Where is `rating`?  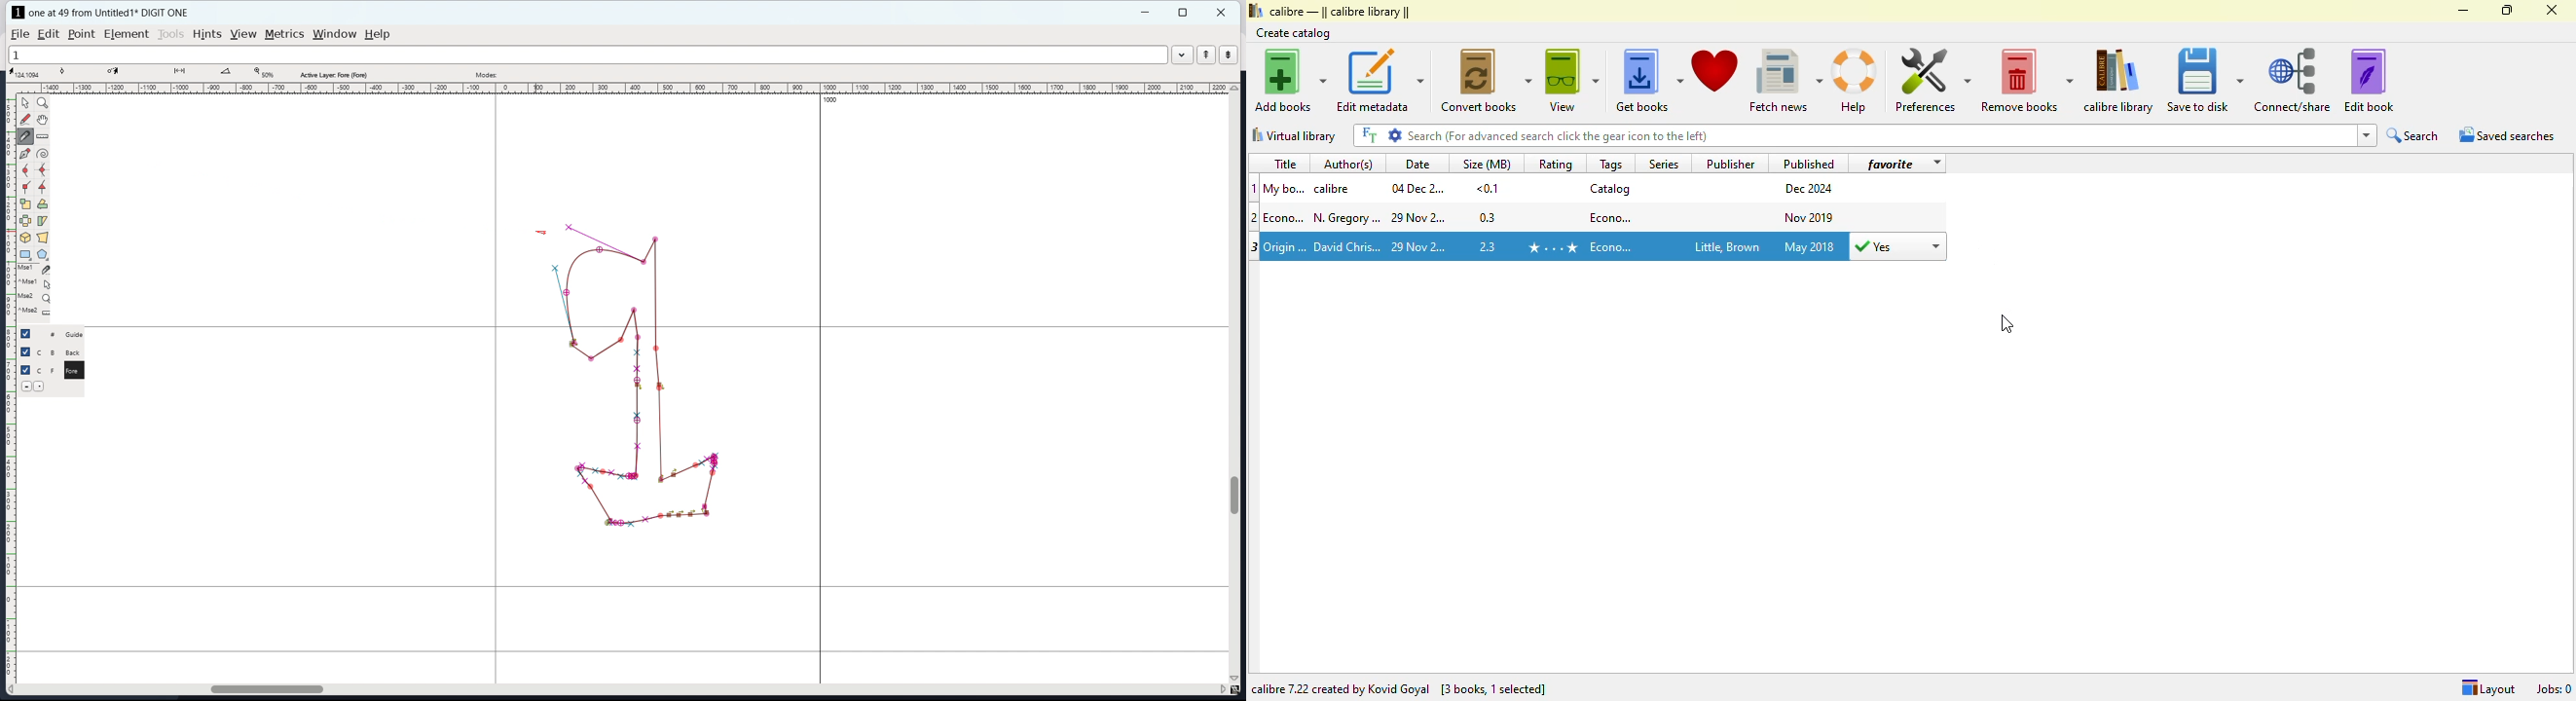 rating is located at coordinates (1555, 164).